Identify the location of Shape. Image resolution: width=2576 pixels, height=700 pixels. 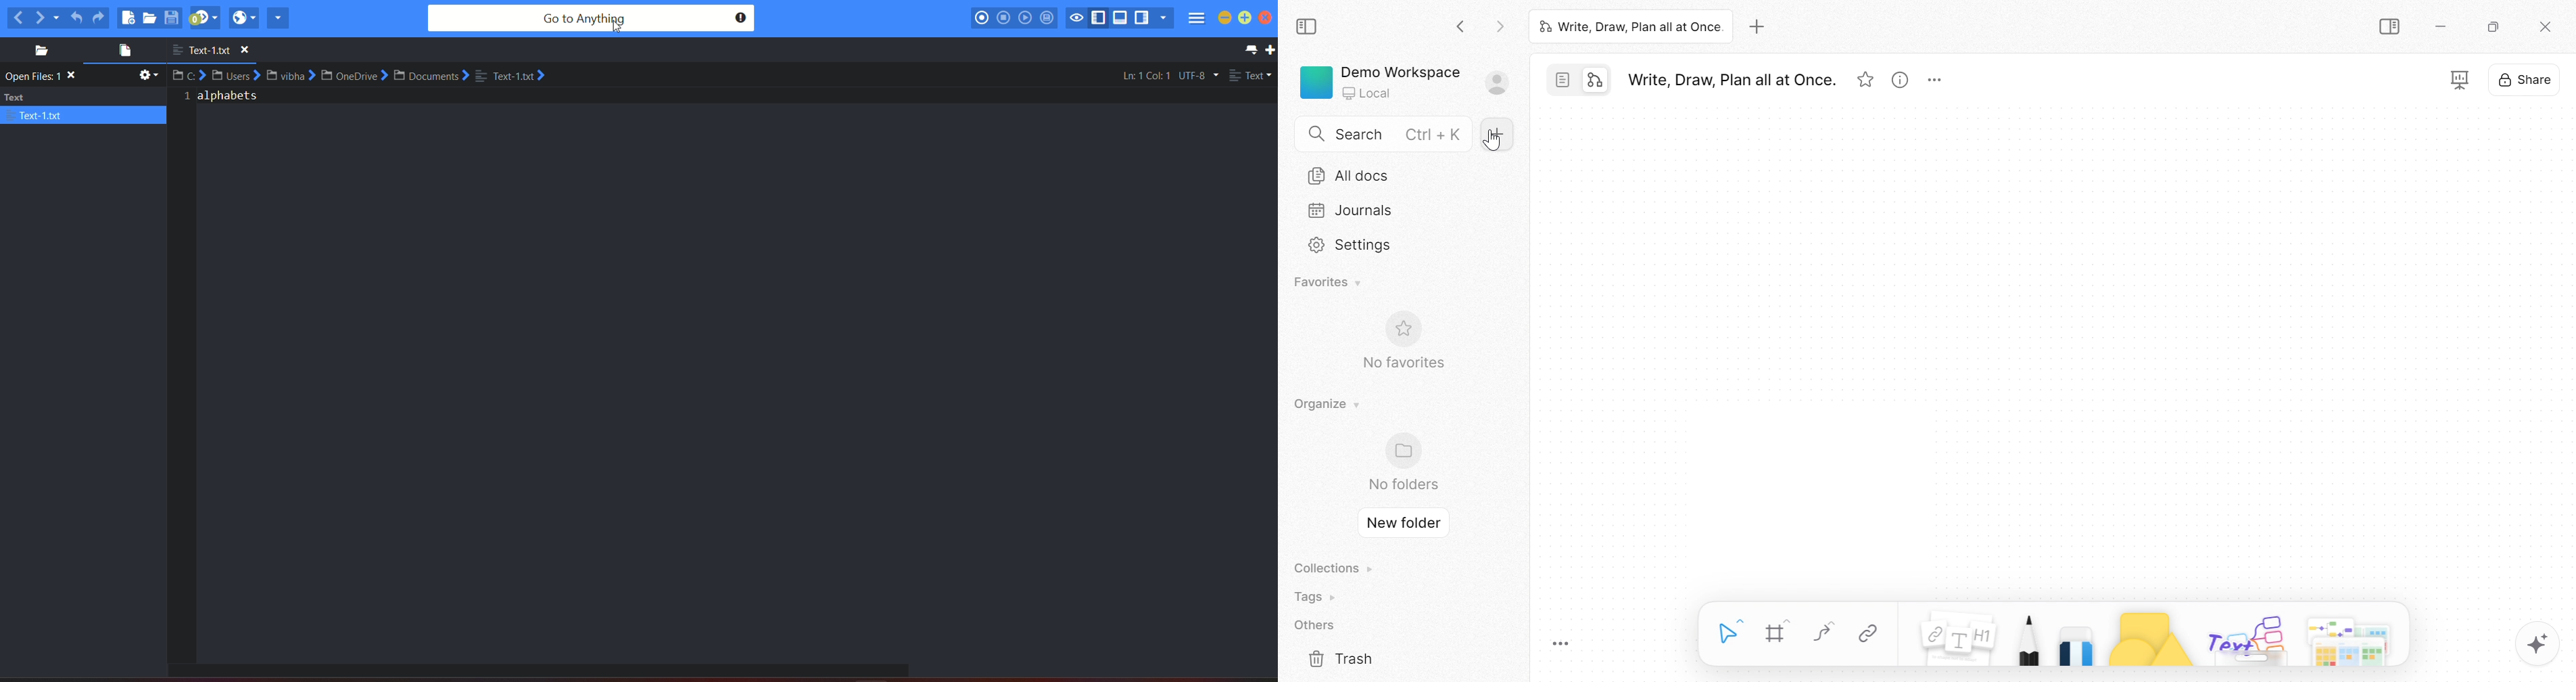
(2149, 636).